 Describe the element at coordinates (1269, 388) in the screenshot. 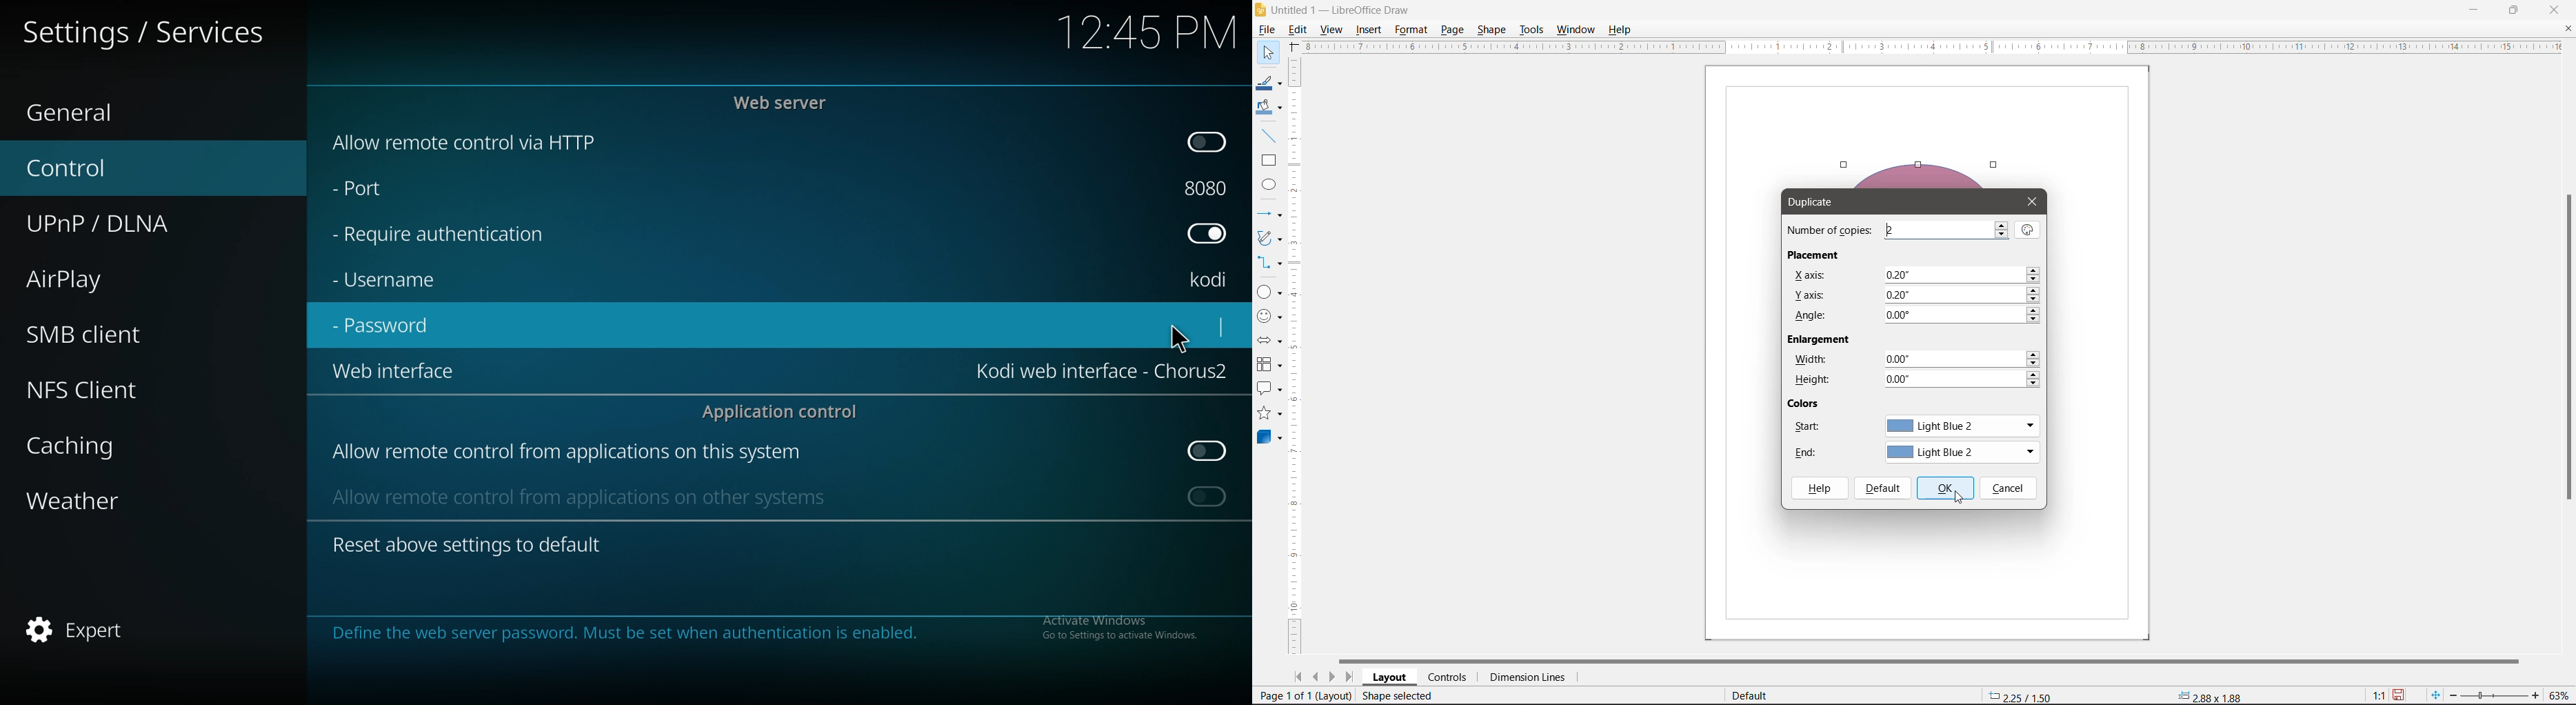

I see `Callout Shapes` at that location.